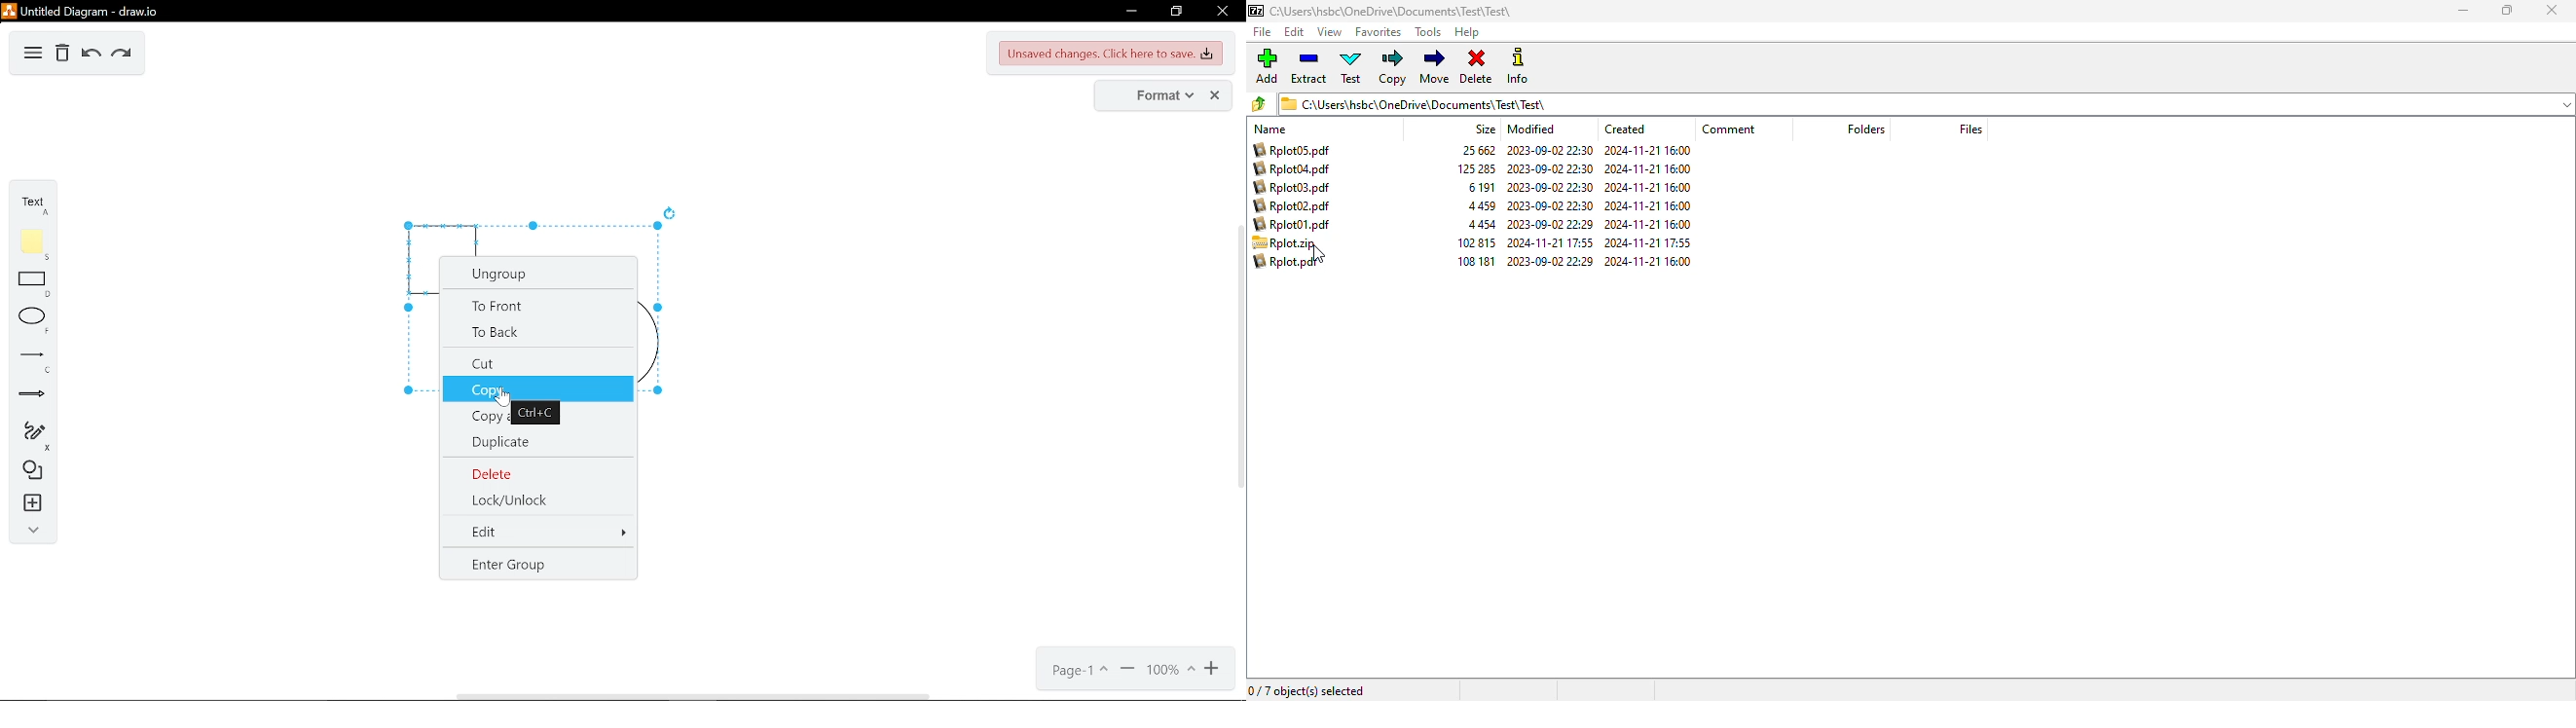 Image resolution: width=2576 pixels, height=728 pixels. I want to click on diagram, so click(33, 54).